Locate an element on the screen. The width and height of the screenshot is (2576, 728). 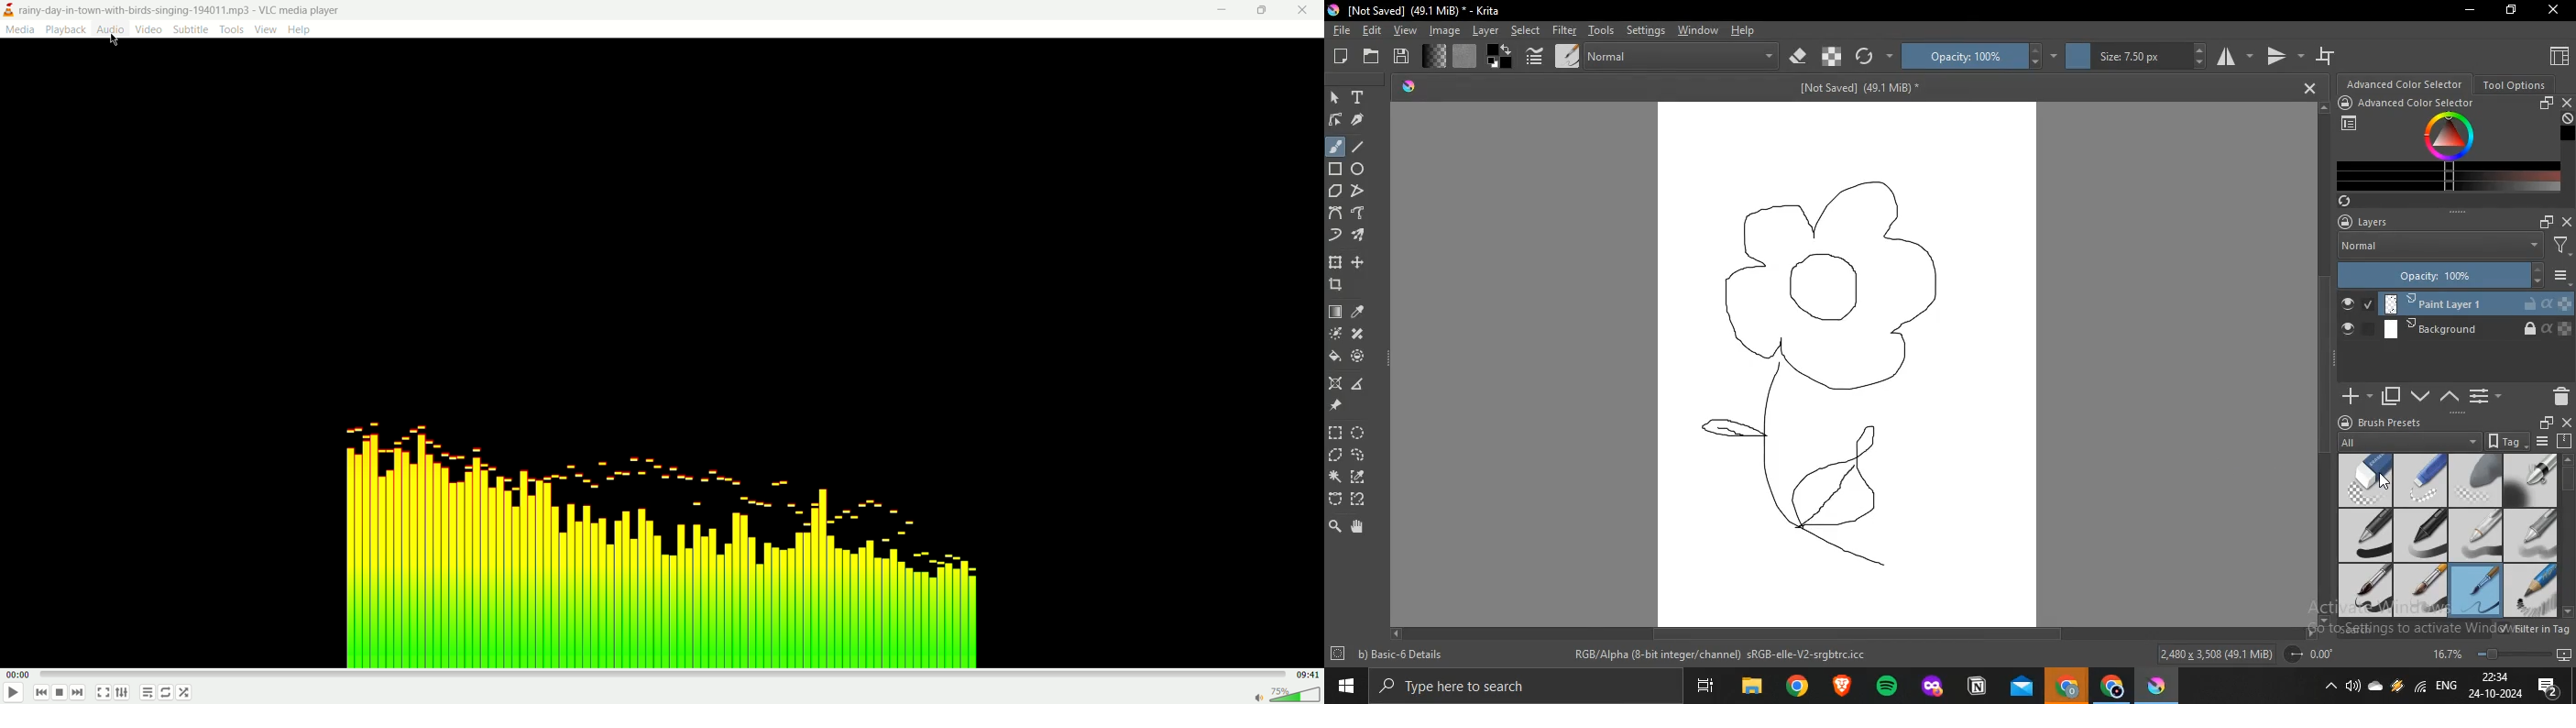
cursor is located at coordinates (115, 41).